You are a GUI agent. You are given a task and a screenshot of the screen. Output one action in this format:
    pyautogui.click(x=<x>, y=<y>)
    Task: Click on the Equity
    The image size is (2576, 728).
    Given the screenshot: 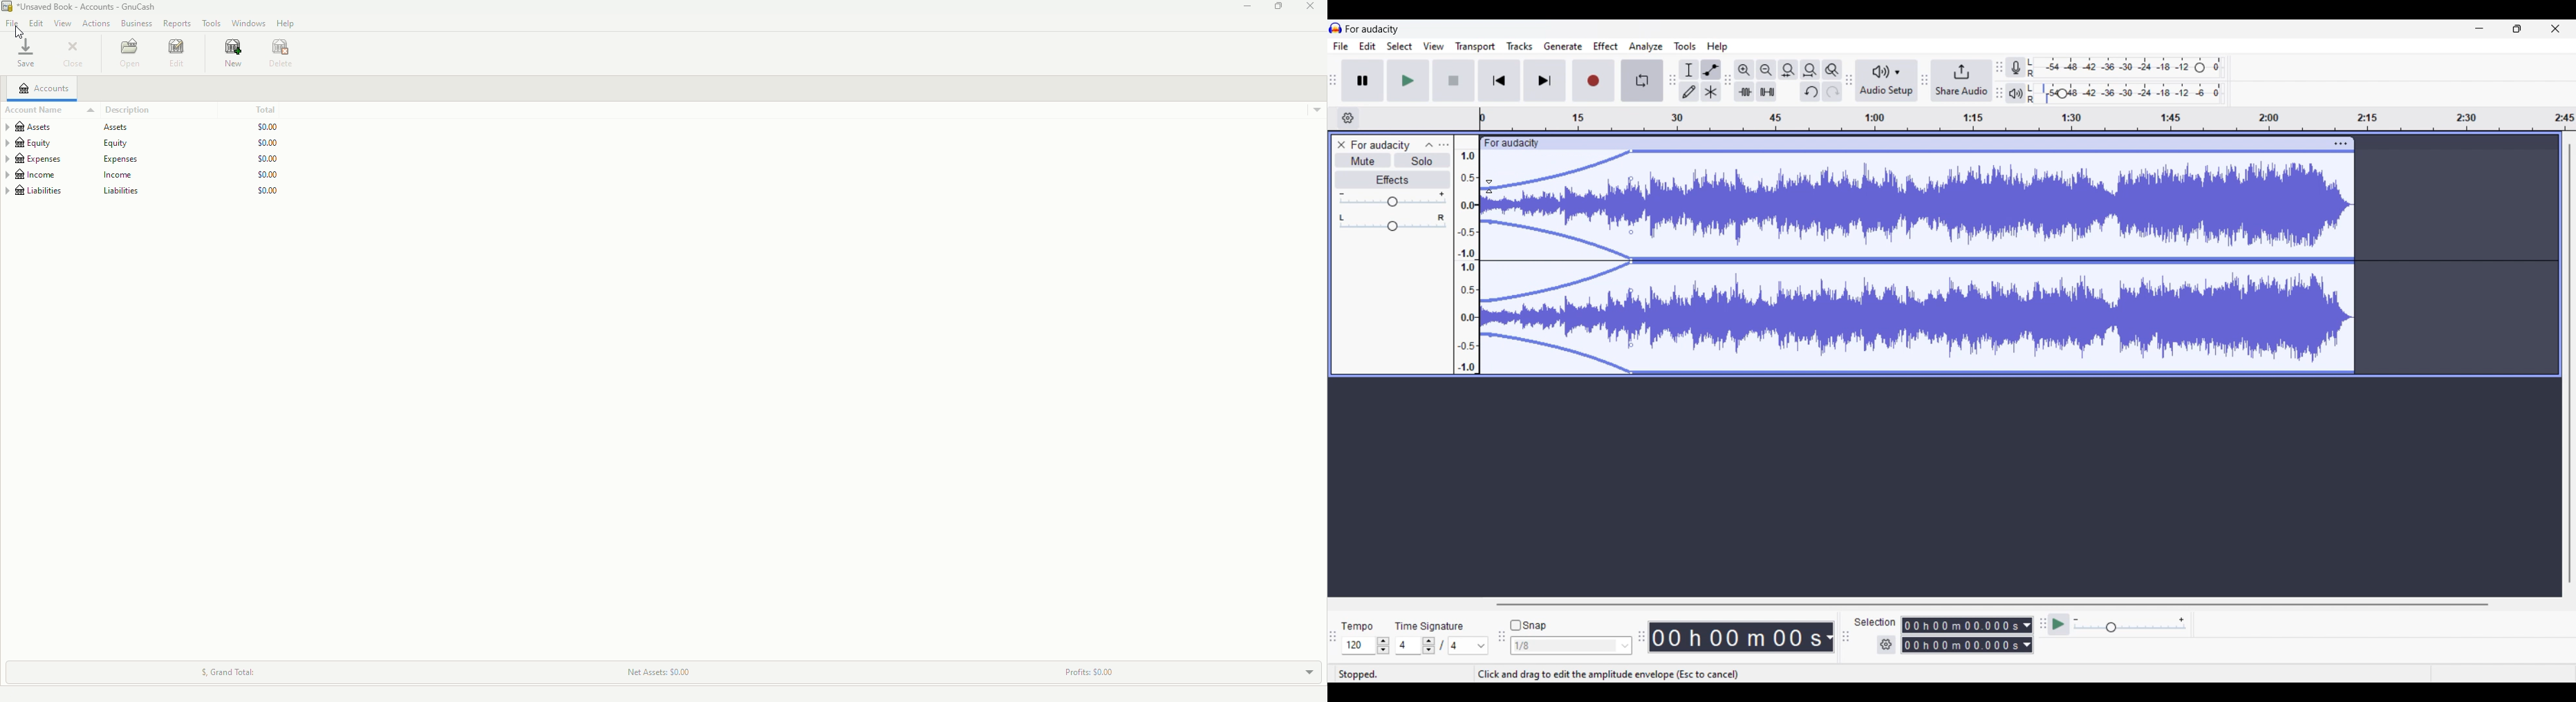 What is the action you would take?
    pyautogui.click(x=151, y=141)
    